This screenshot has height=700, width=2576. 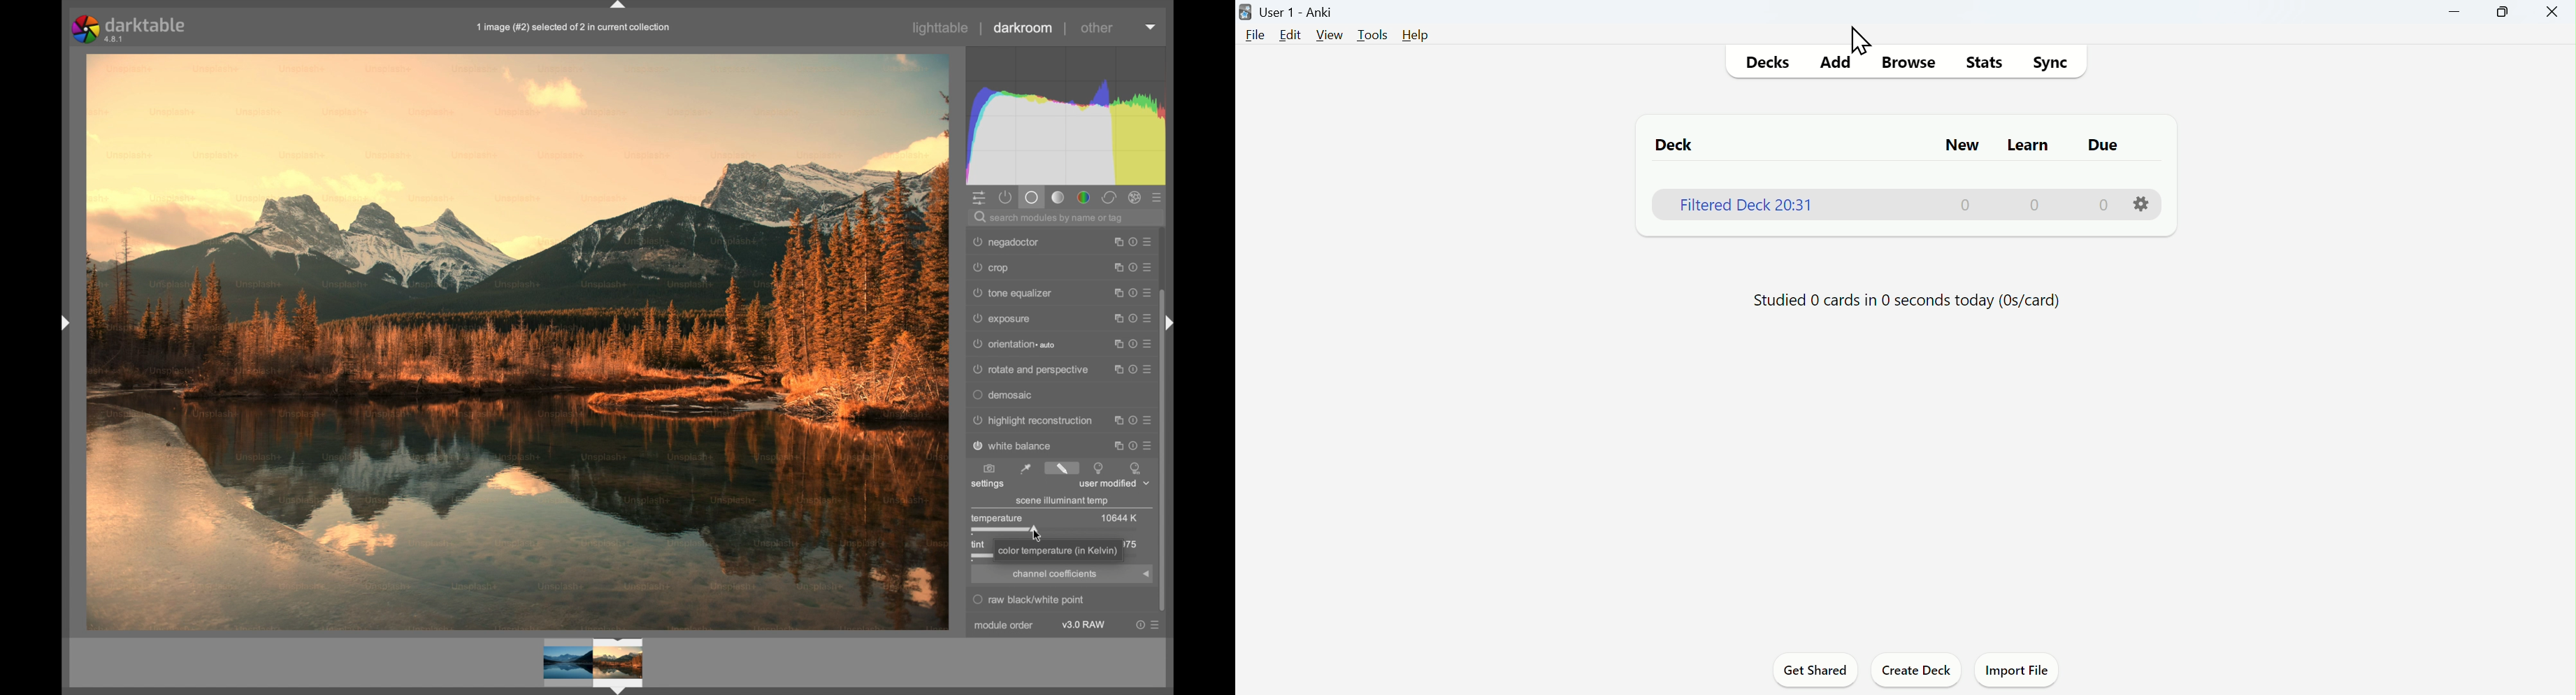 What do you see at coordinates (1749, 202) in the screenshot?
I see `Filtered deck 20:31` at bounding box center [1749, 202].